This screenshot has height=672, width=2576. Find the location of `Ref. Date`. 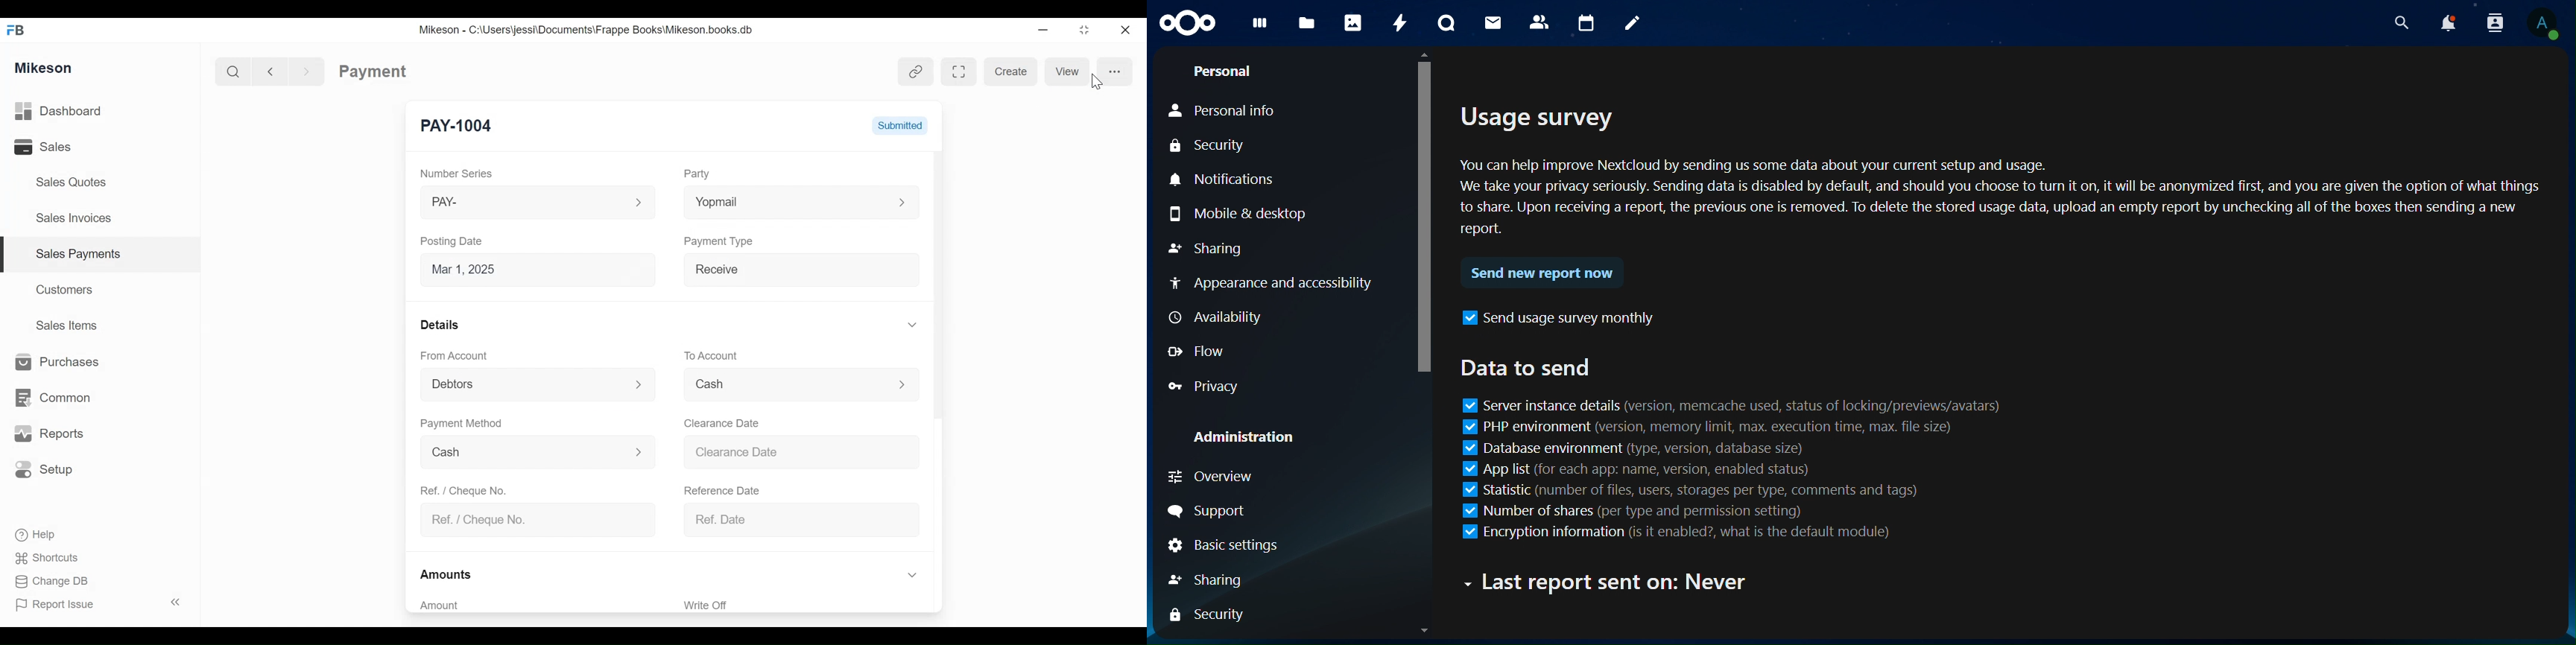

Ref. Date is located at coordinates (802, 517).